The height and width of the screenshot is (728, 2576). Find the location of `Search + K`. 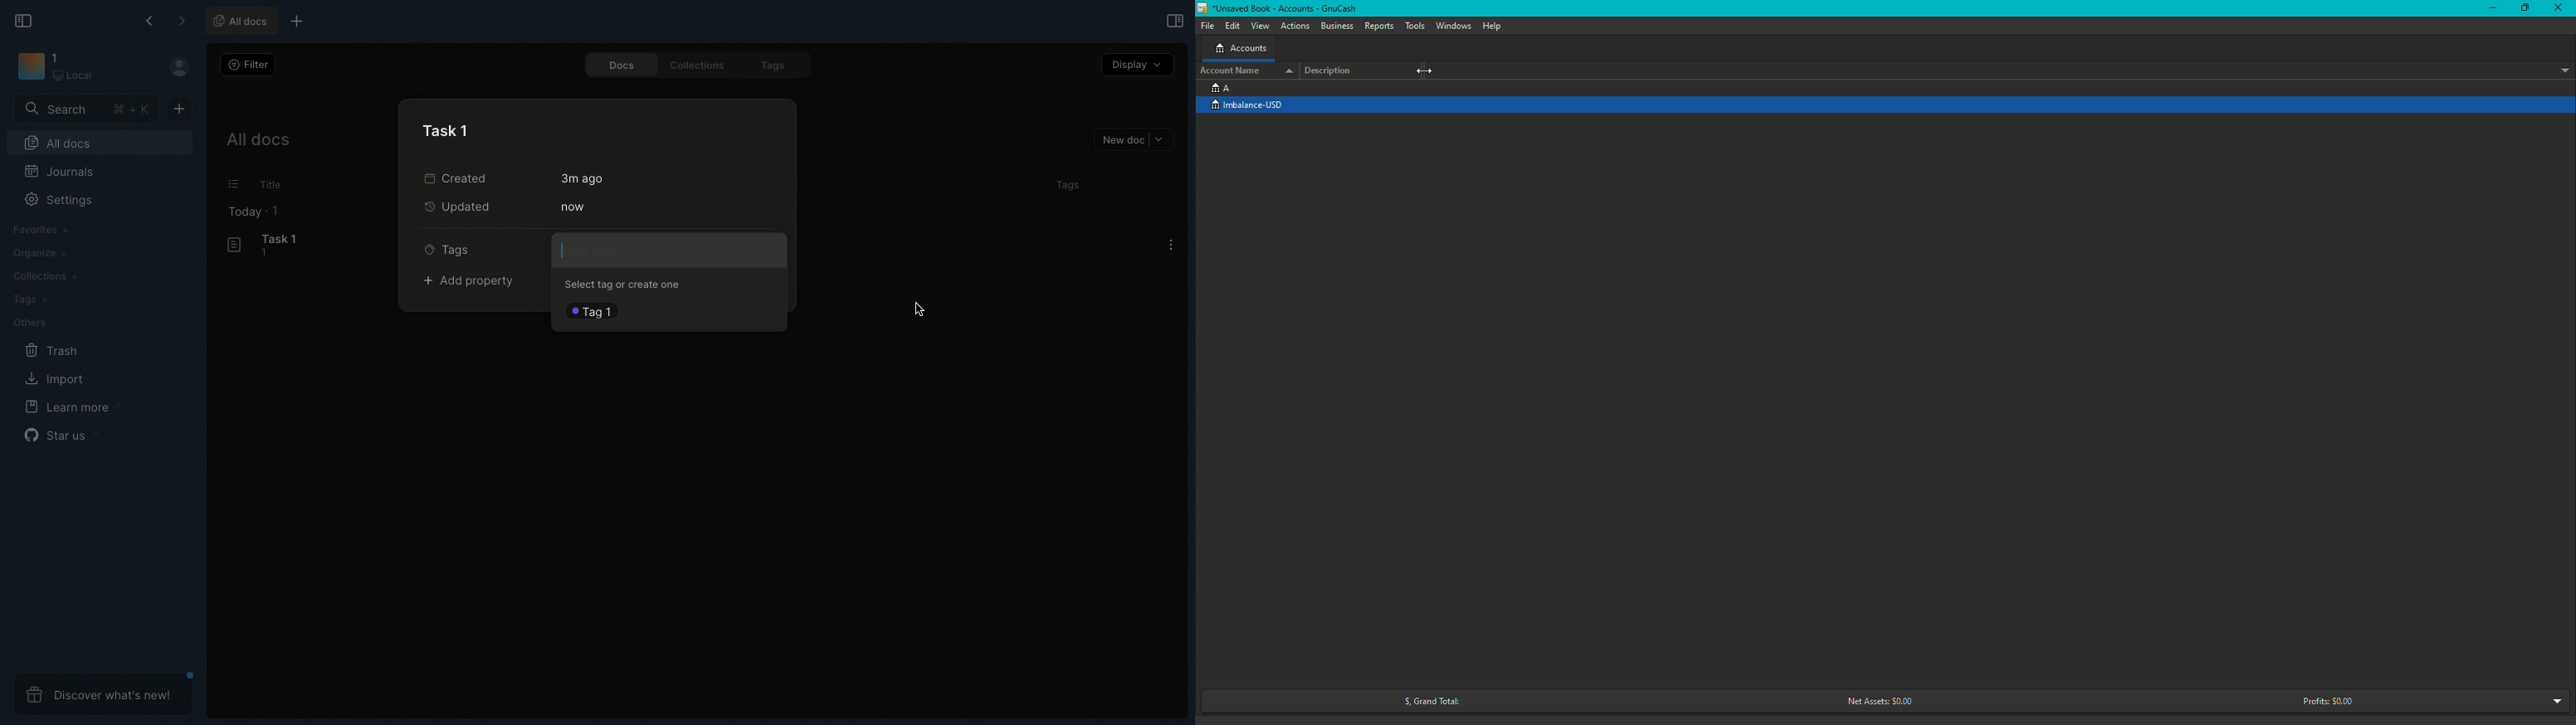

Search + K is located at coordinates (85, 109).